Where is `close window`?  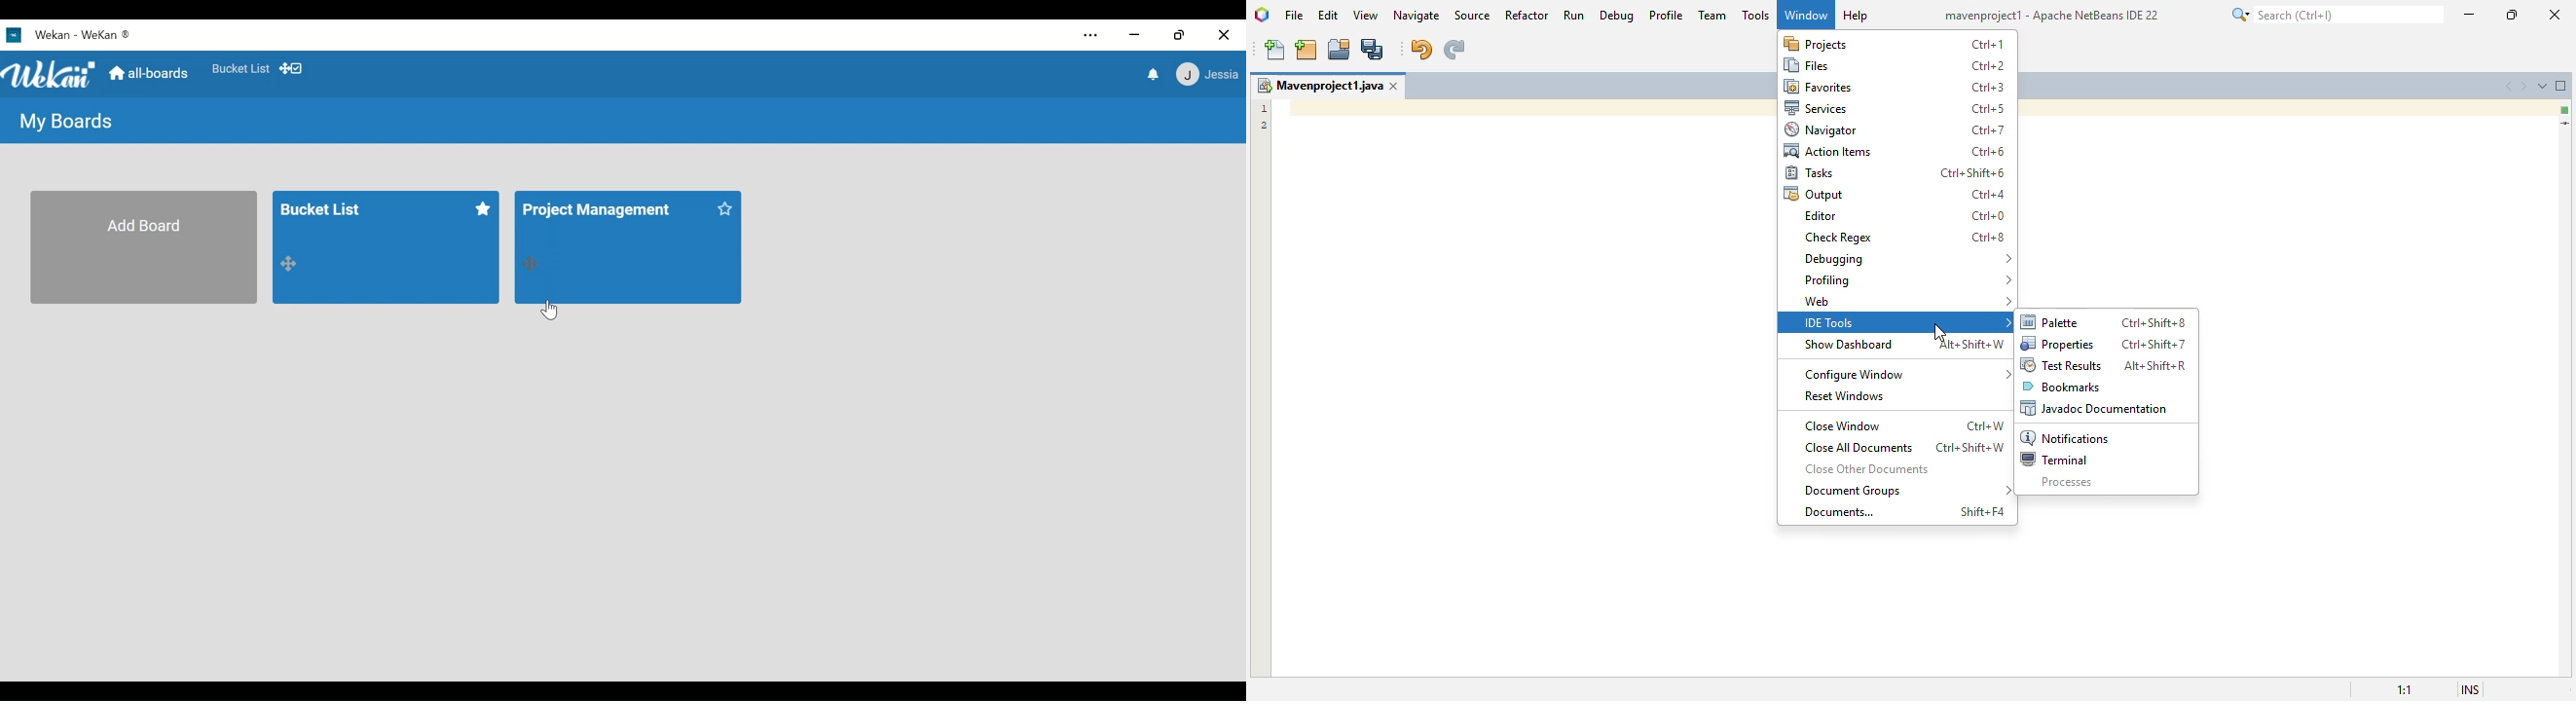 close window is located at coordinates (1844, 426).